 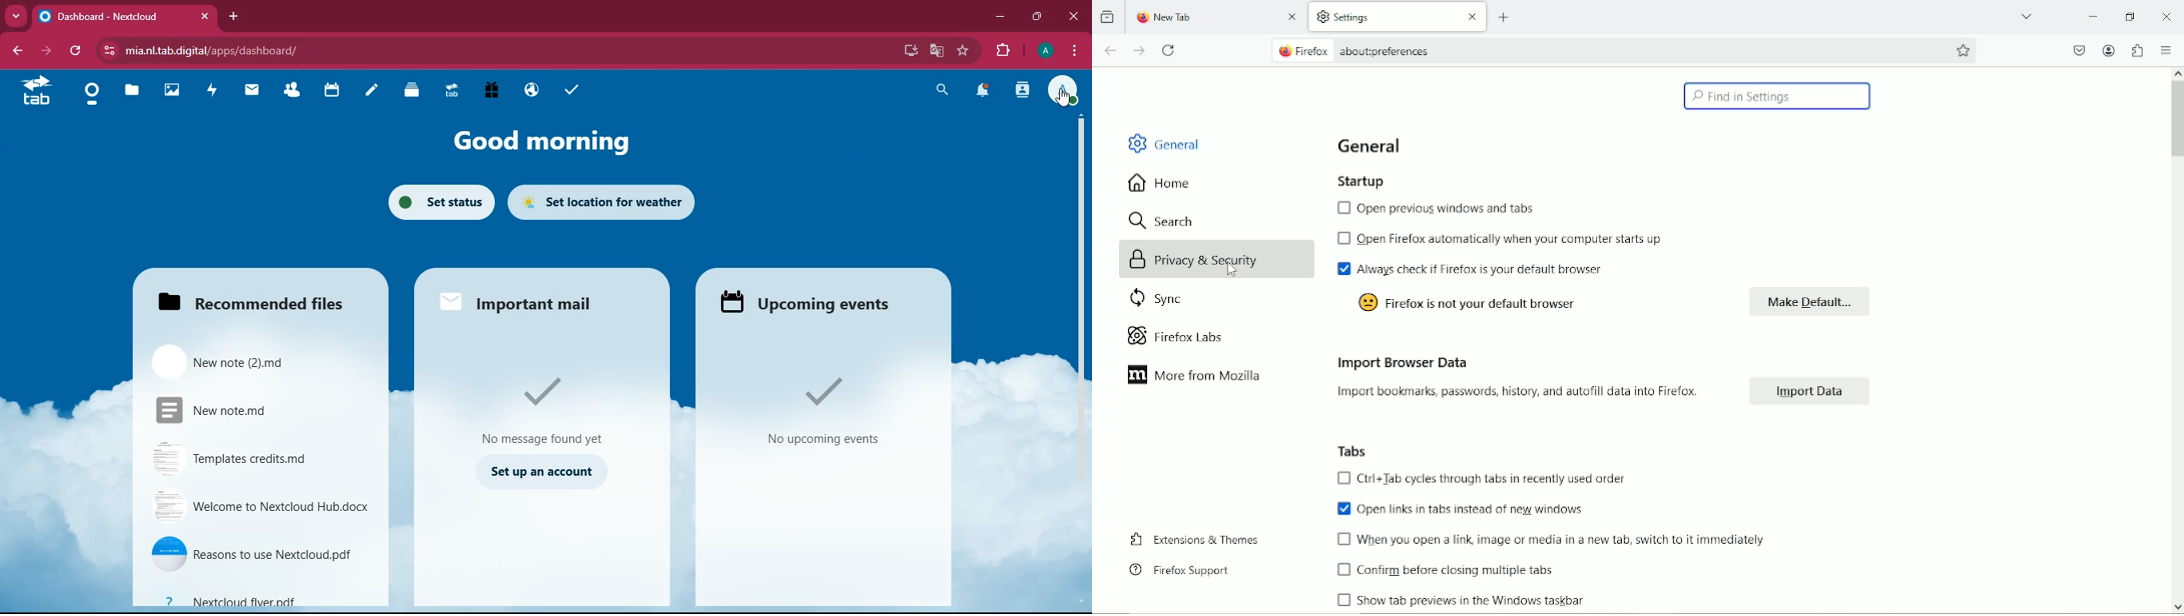 What do you see at coordinates (1565, 542) in the screenshot?
I see `when you open a link, image or media in a new tab, switch to it immediately` at bounding box center [1565, 542].